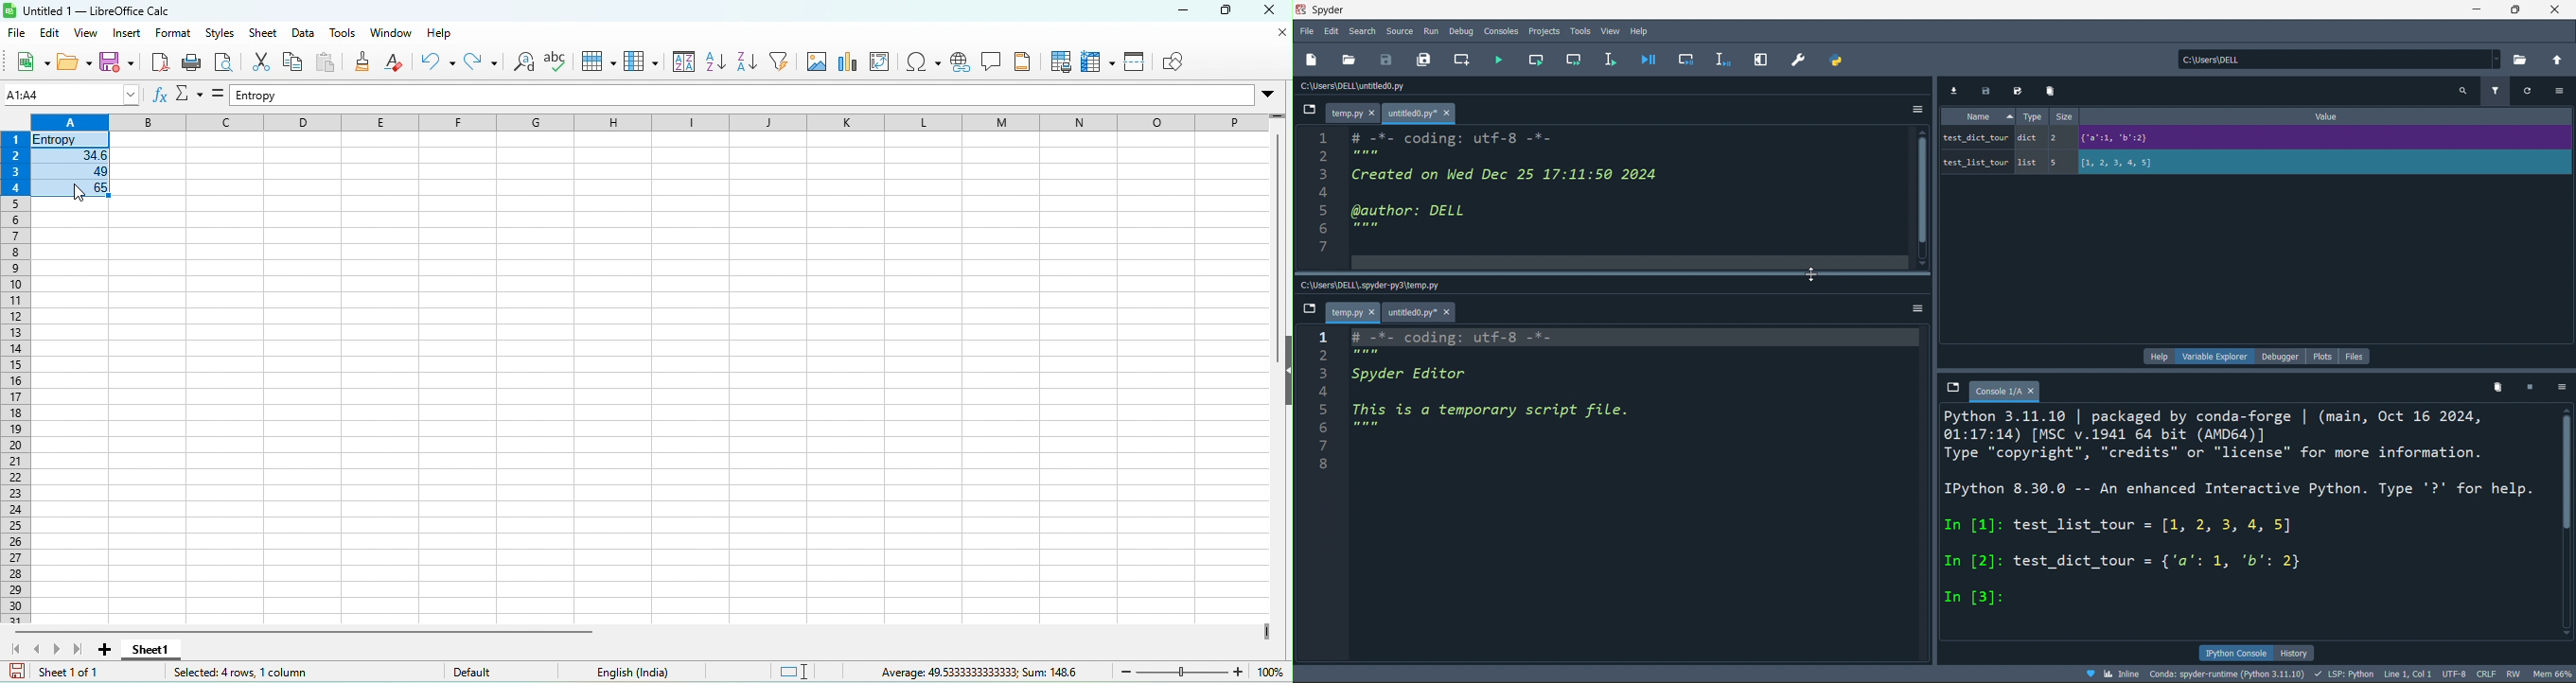 Image resolution: width=2576 pixels, height=700 pixels. I want to click on import data, so click(1956, 90).